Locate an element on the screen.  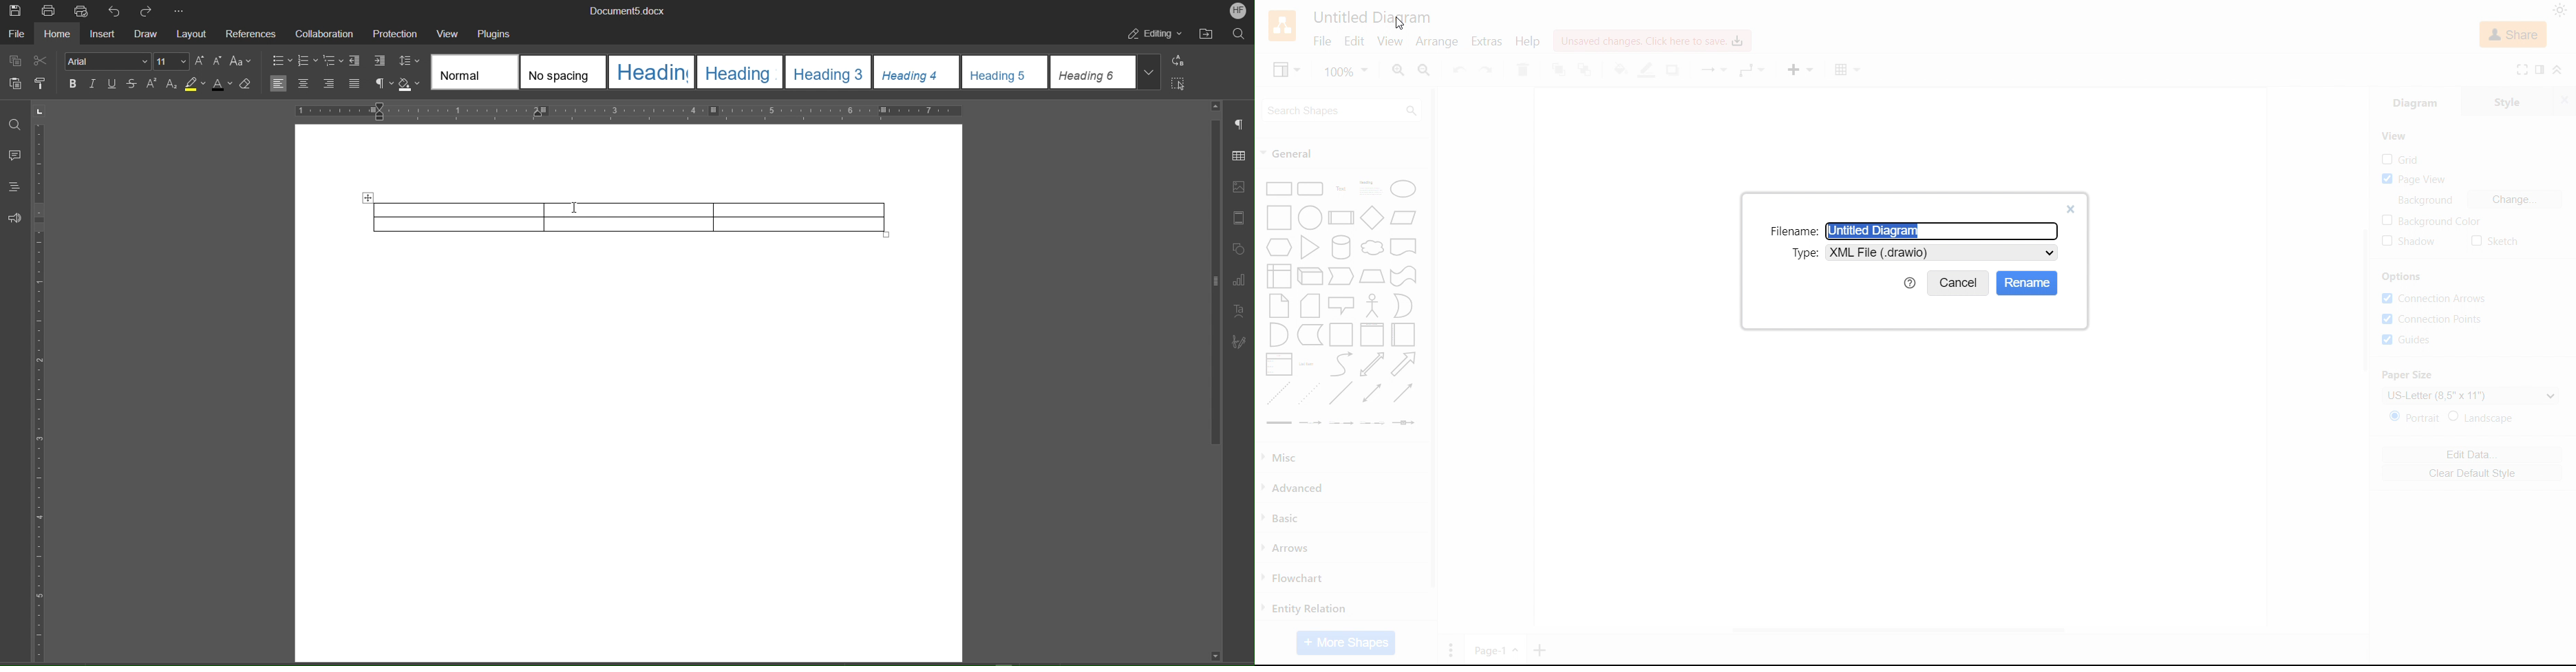
heading 2 is located at coordinates (742, 73).